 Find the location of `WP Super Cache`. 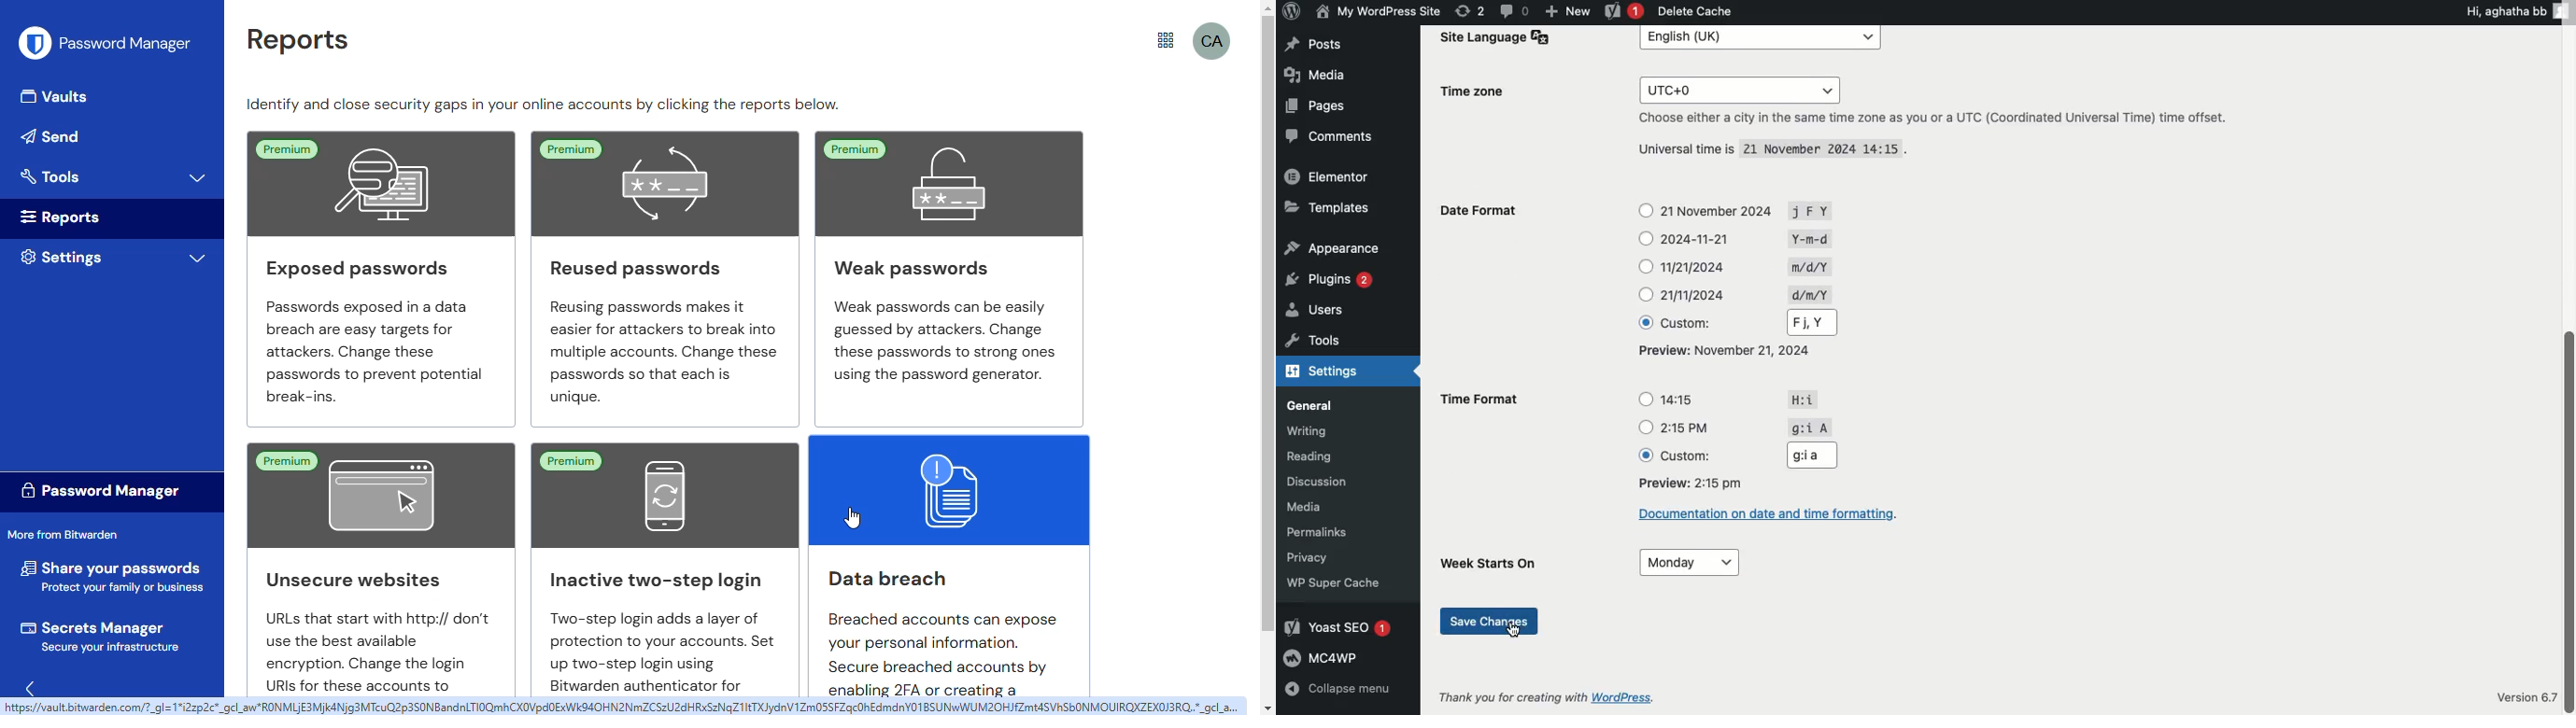

WP Super Cache is located at coordinates (1347, 583).